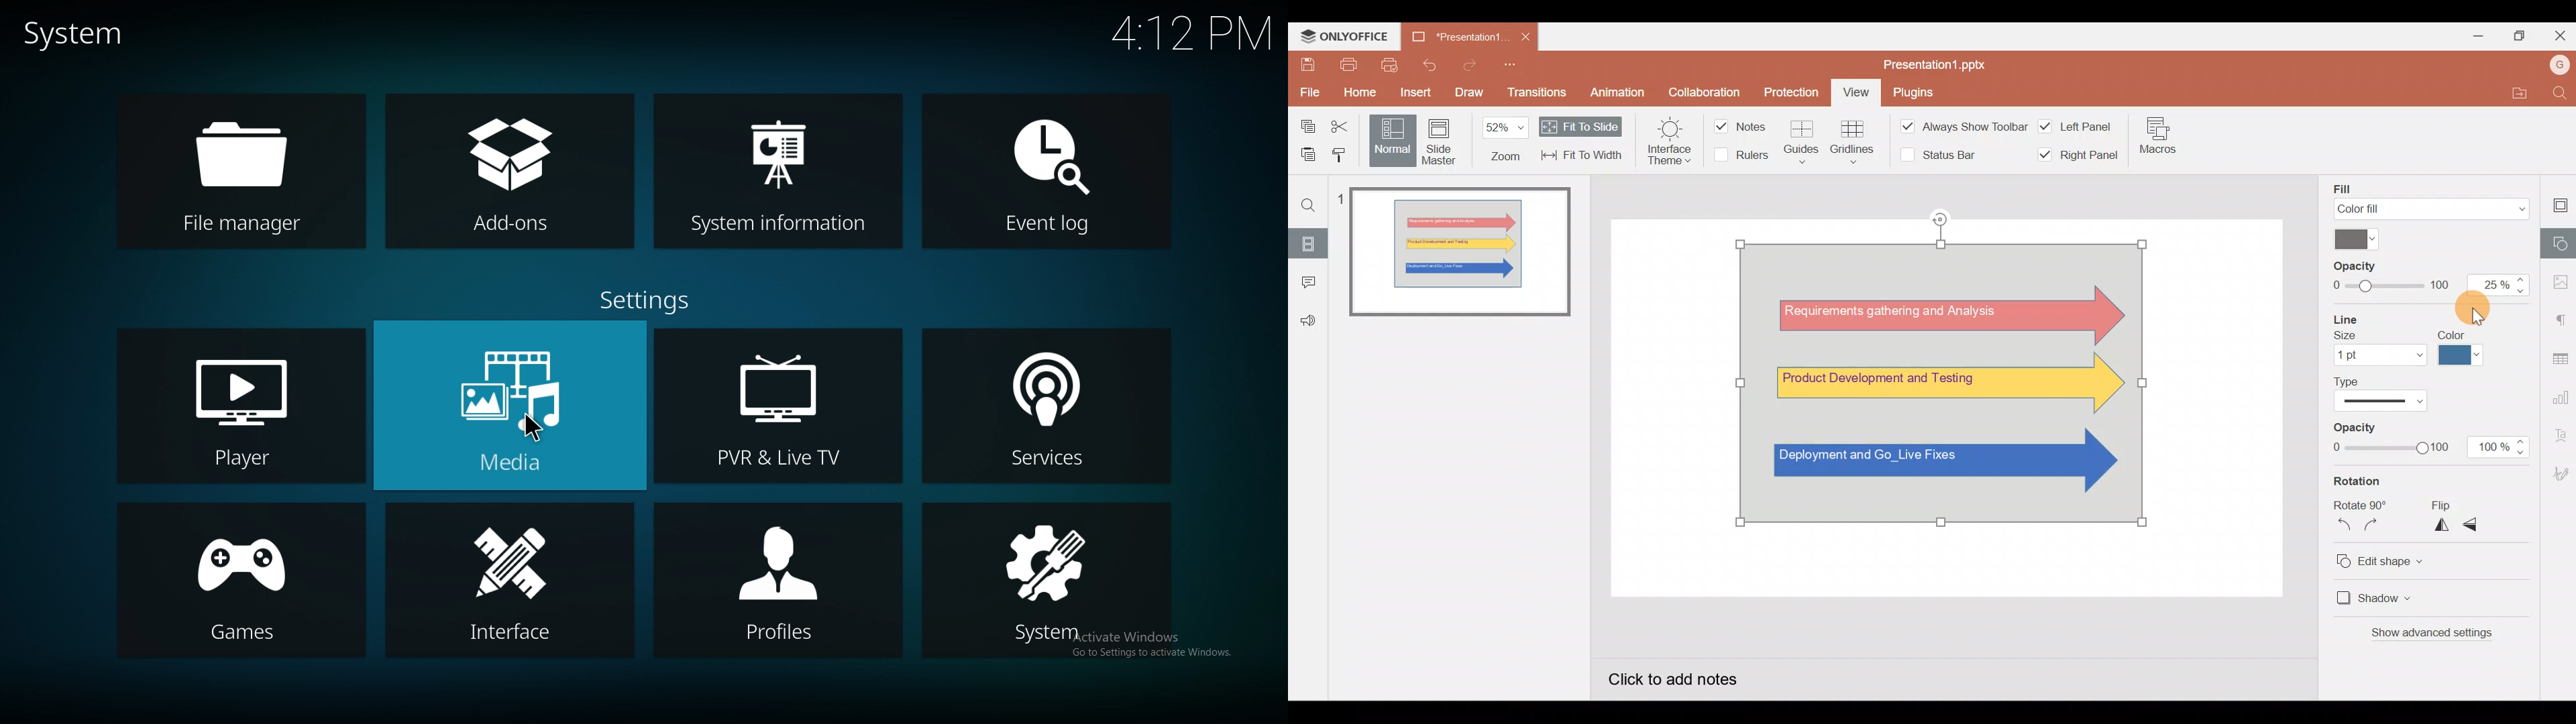 The height and width of the screenshot is (728, 2576). What do you see at coordinates (1741, 125) in the screenshot?
I see `Notes` at bounding box center [1741, 125].